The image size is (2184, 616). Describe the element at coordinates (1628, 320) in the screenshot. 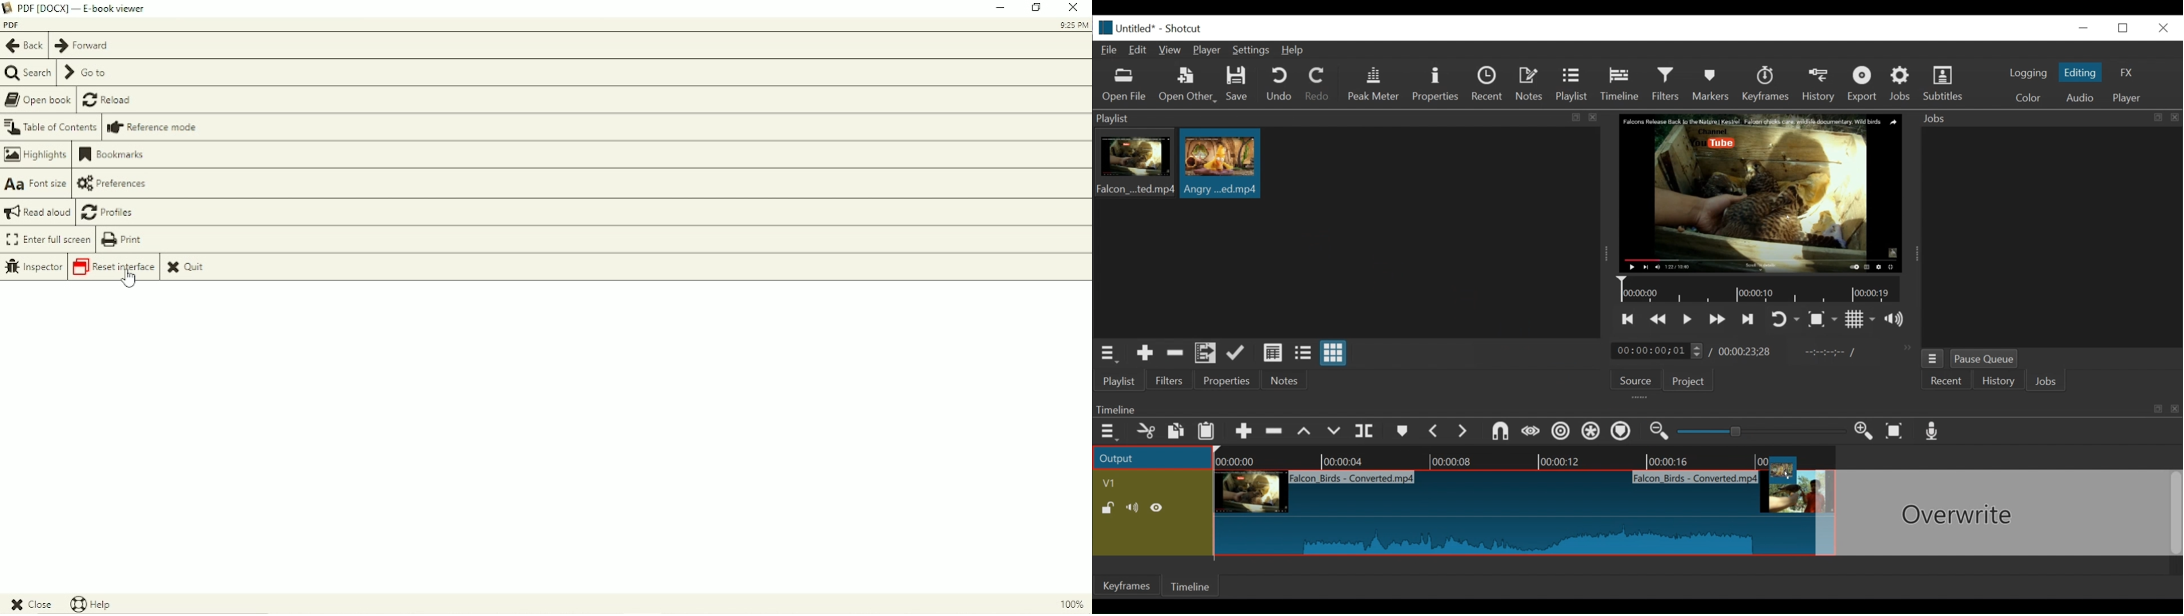

I see `skip to the previous point` at that location.